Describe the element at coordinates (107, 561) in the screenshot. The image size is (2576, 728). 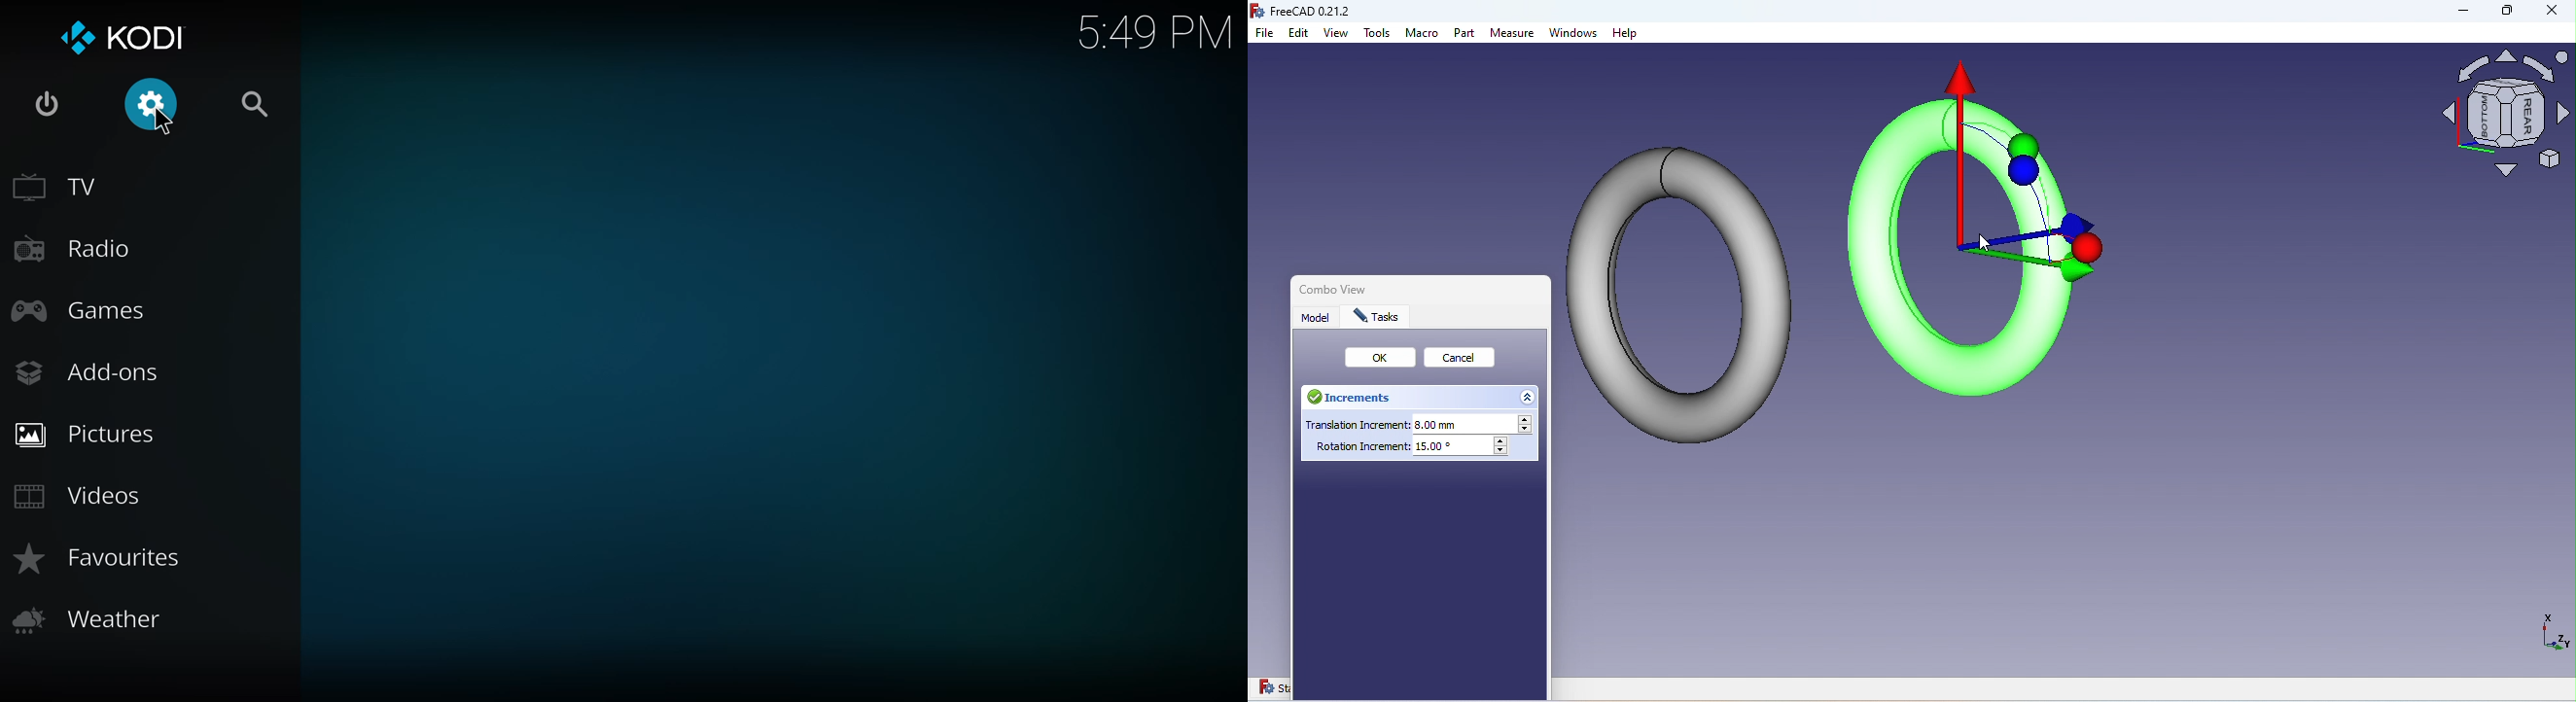
I see `favorites` at that location.